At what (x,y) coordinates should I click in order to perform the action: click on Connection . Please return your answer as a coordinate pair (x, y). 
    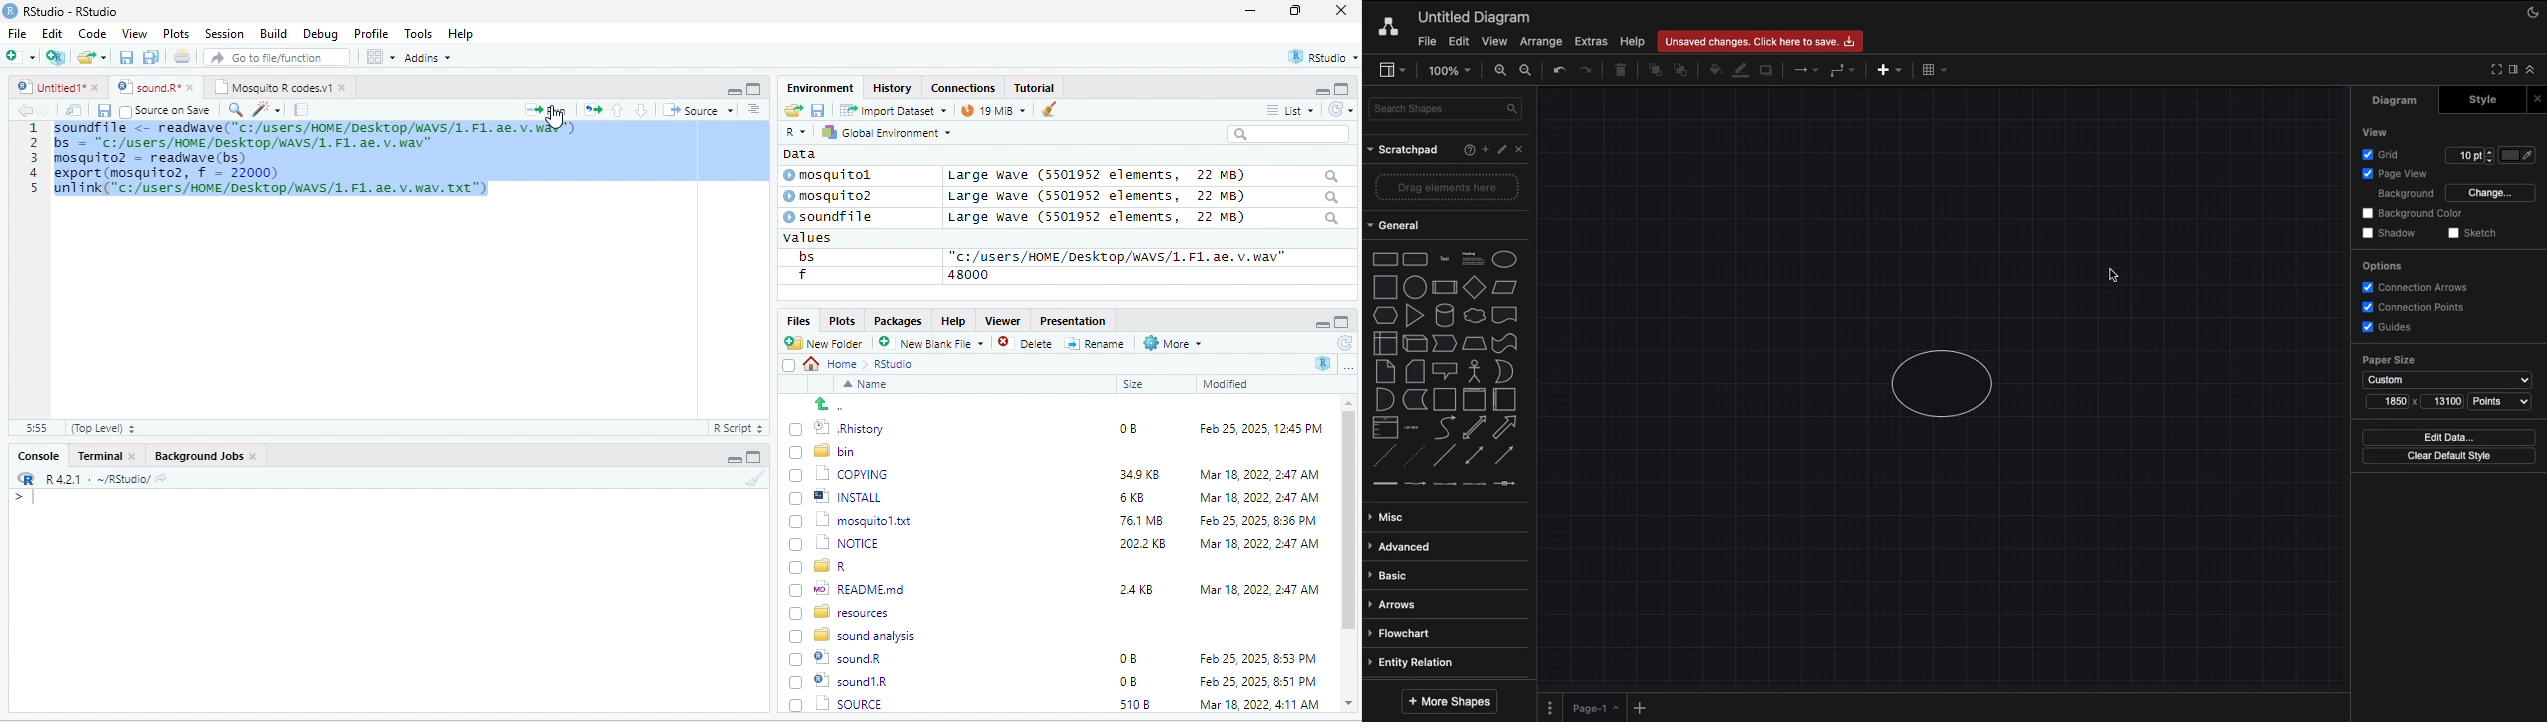
    Looking at the image, I should click on (1806, 70).